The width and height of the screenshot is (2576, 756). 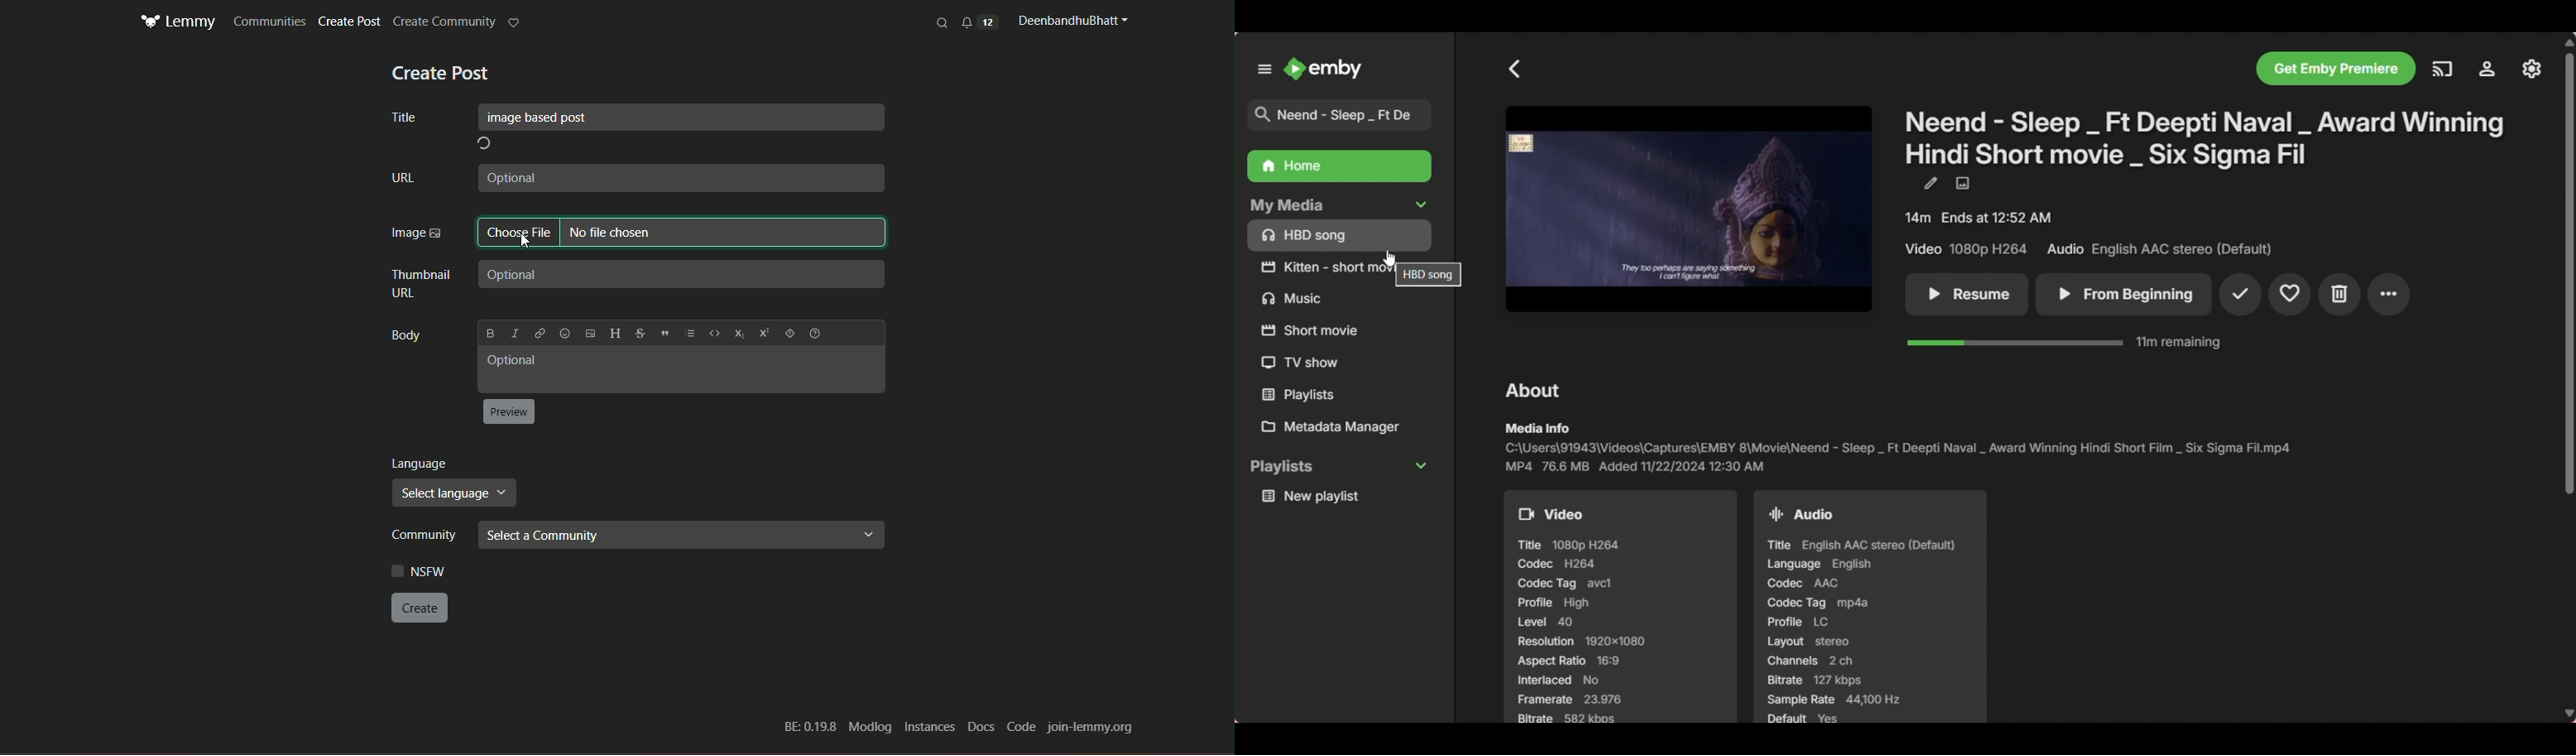 I want to click on Play movie from beginning , so click(x=2124, y=294).